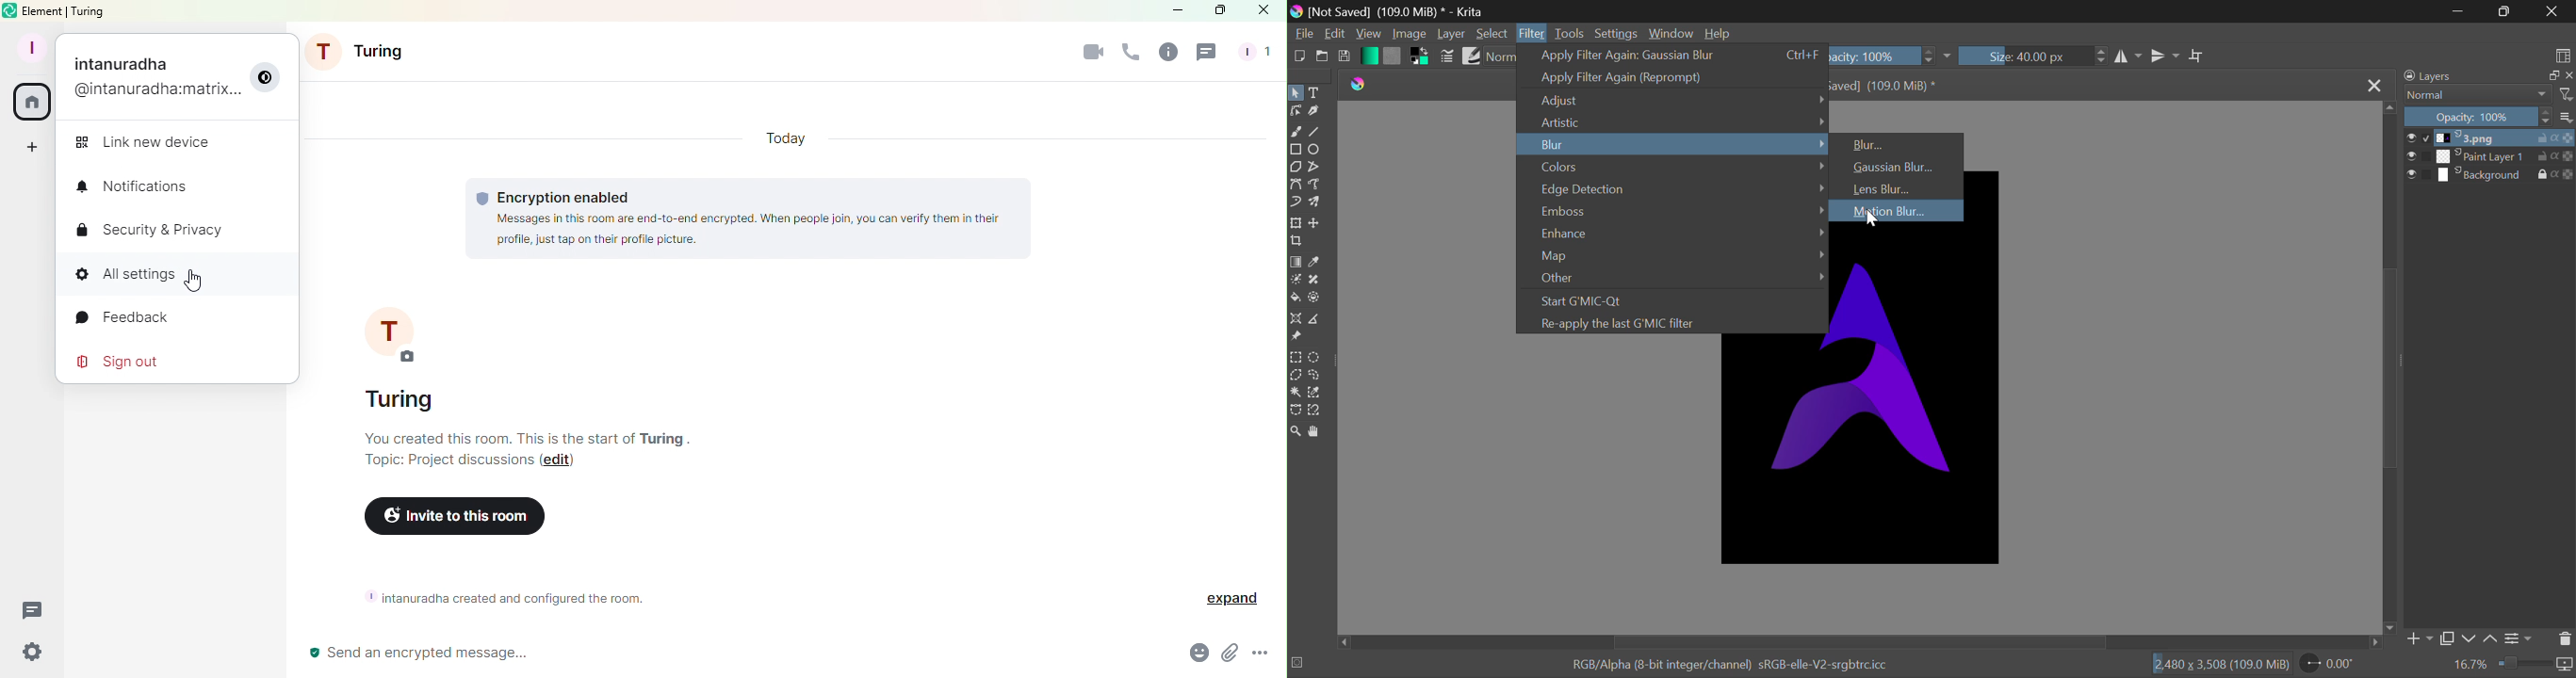  I want to click on Restore Down, so click(2458, 11).